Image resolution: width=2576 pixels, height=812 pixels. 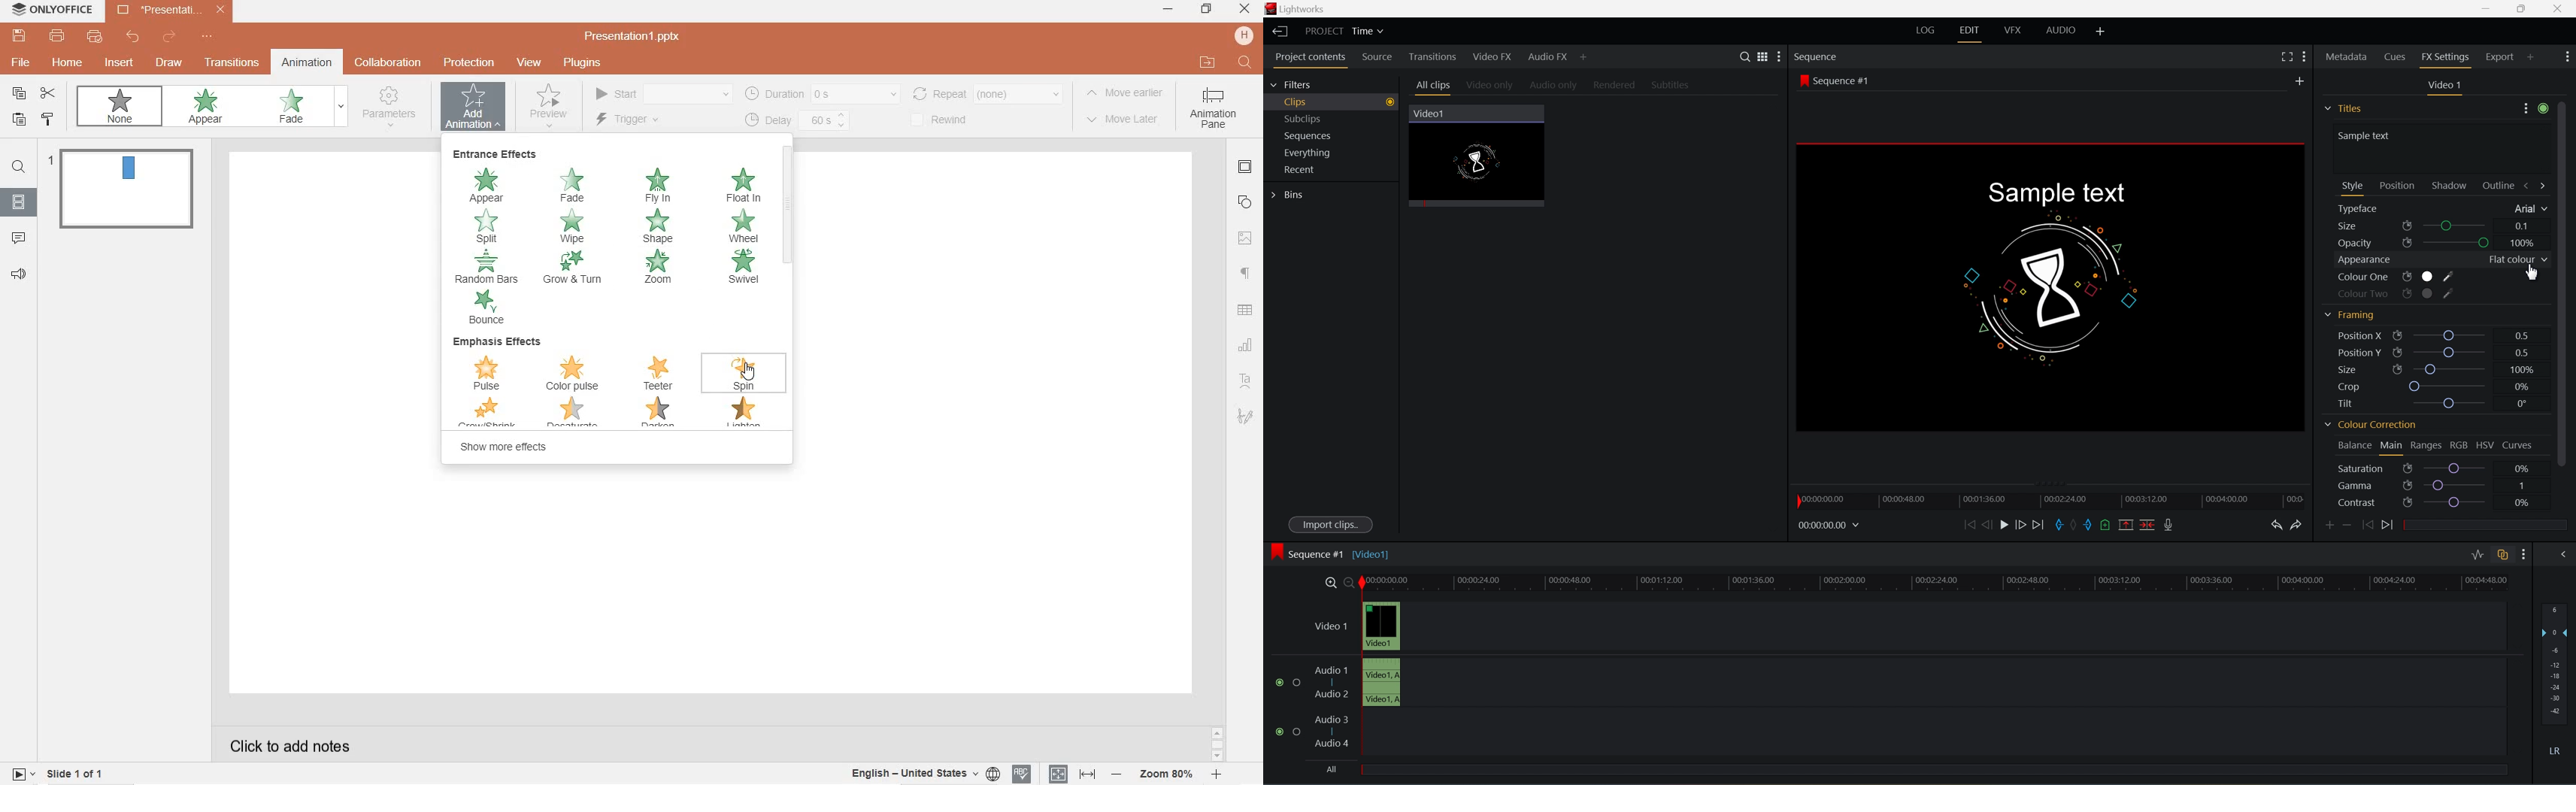 I want to click on rewind, so click(x=951, y=119).